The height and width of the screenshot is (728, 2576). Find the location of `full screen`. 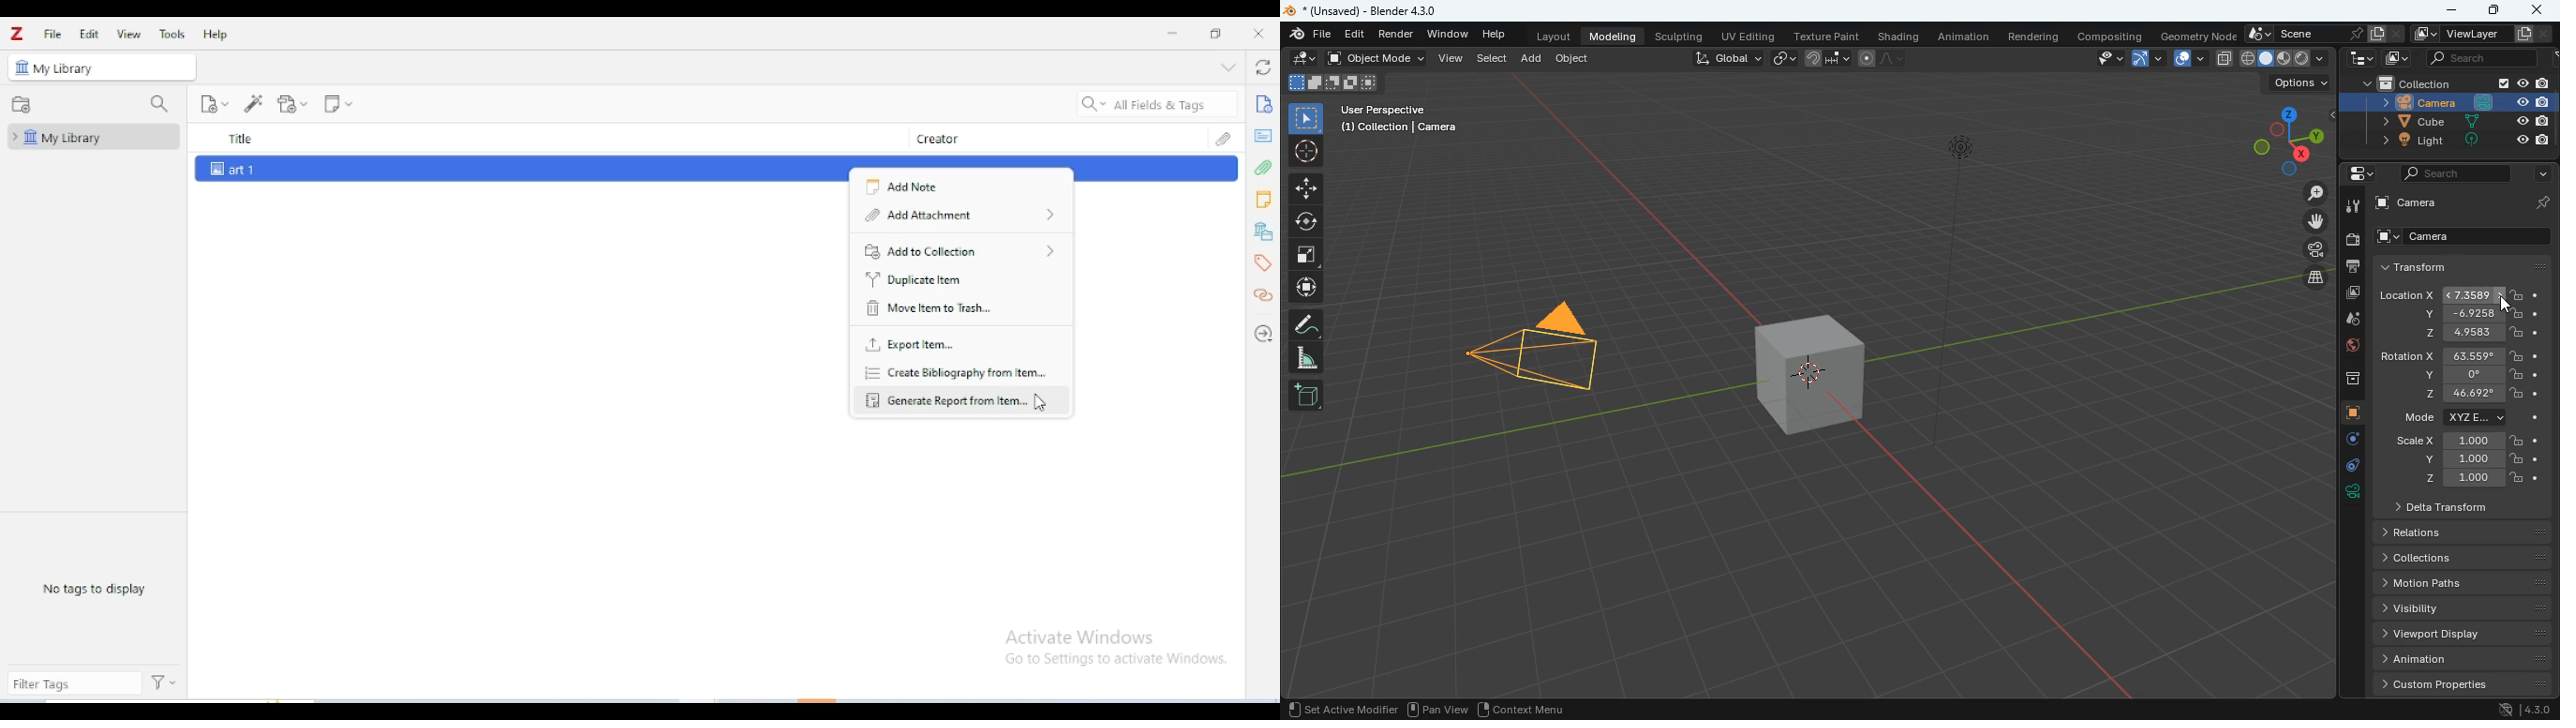

full screen is located at coordinates (1308, 256).